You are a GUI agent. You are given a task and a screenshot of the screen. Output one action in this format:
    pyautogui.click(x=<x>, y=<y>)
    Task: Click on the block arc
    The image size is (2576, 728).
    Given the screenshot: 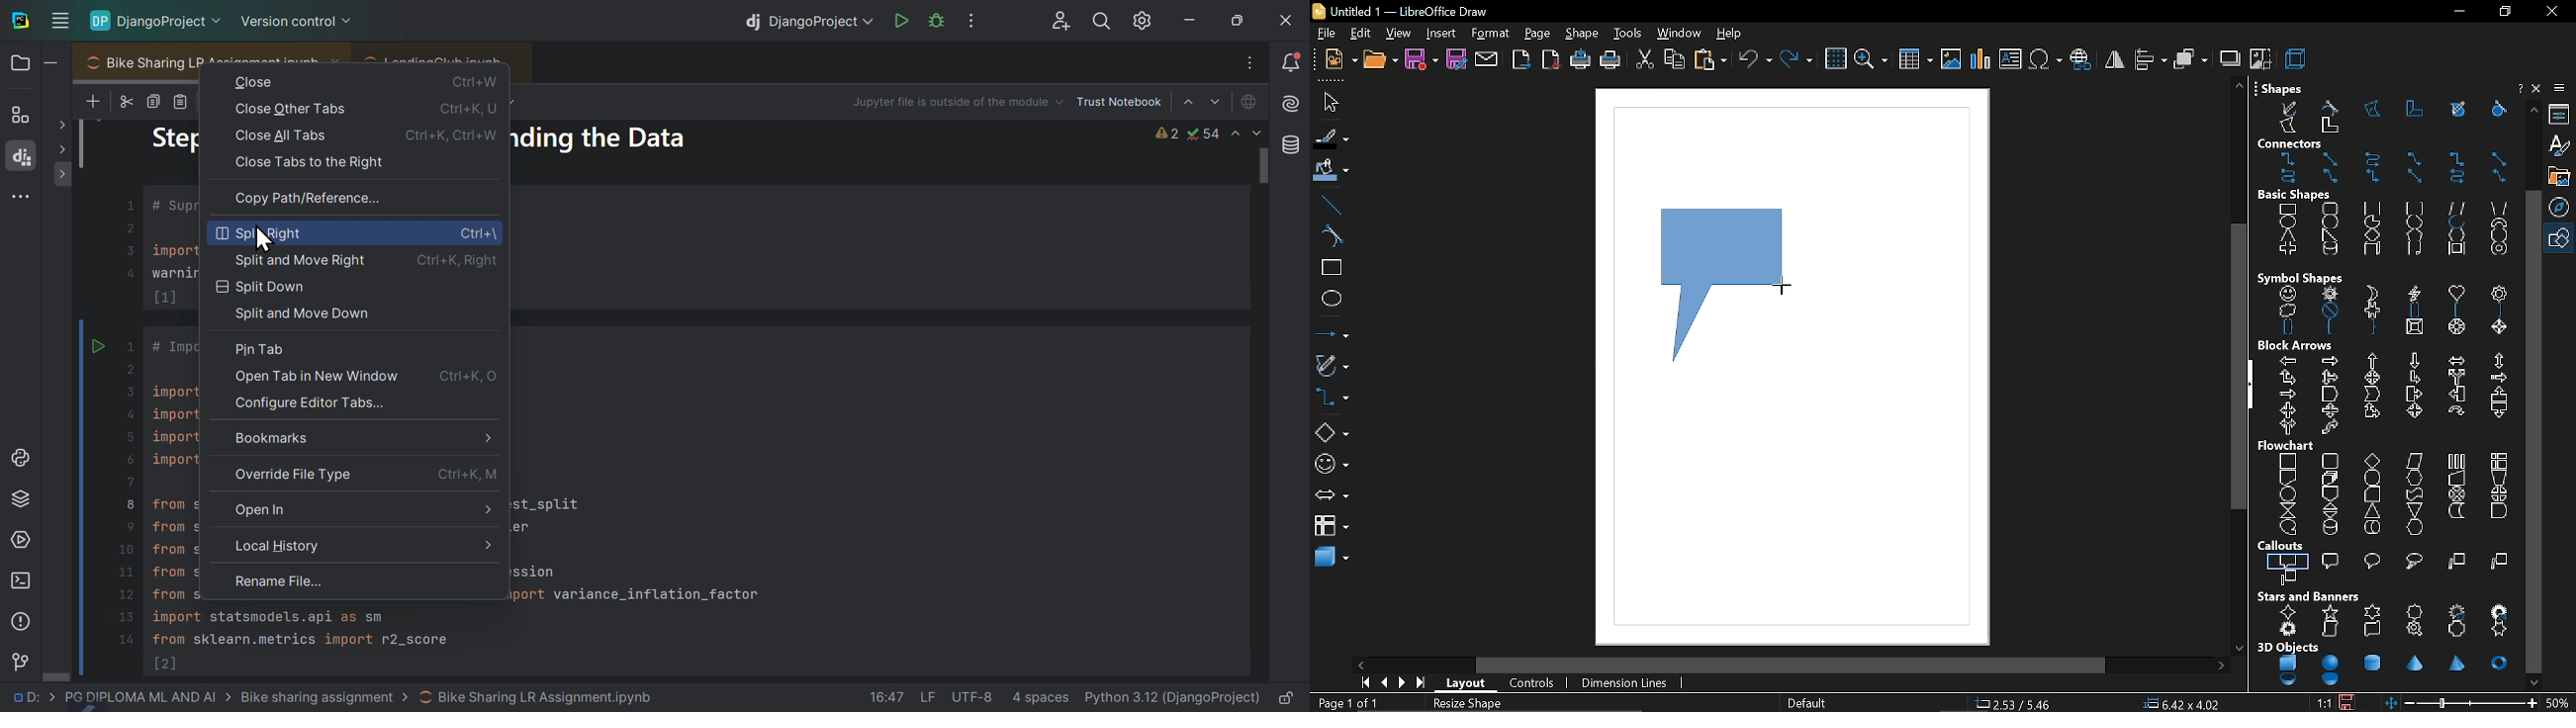 What is the action you would take?
    pyautogui.click(x=2499, y=222)
    